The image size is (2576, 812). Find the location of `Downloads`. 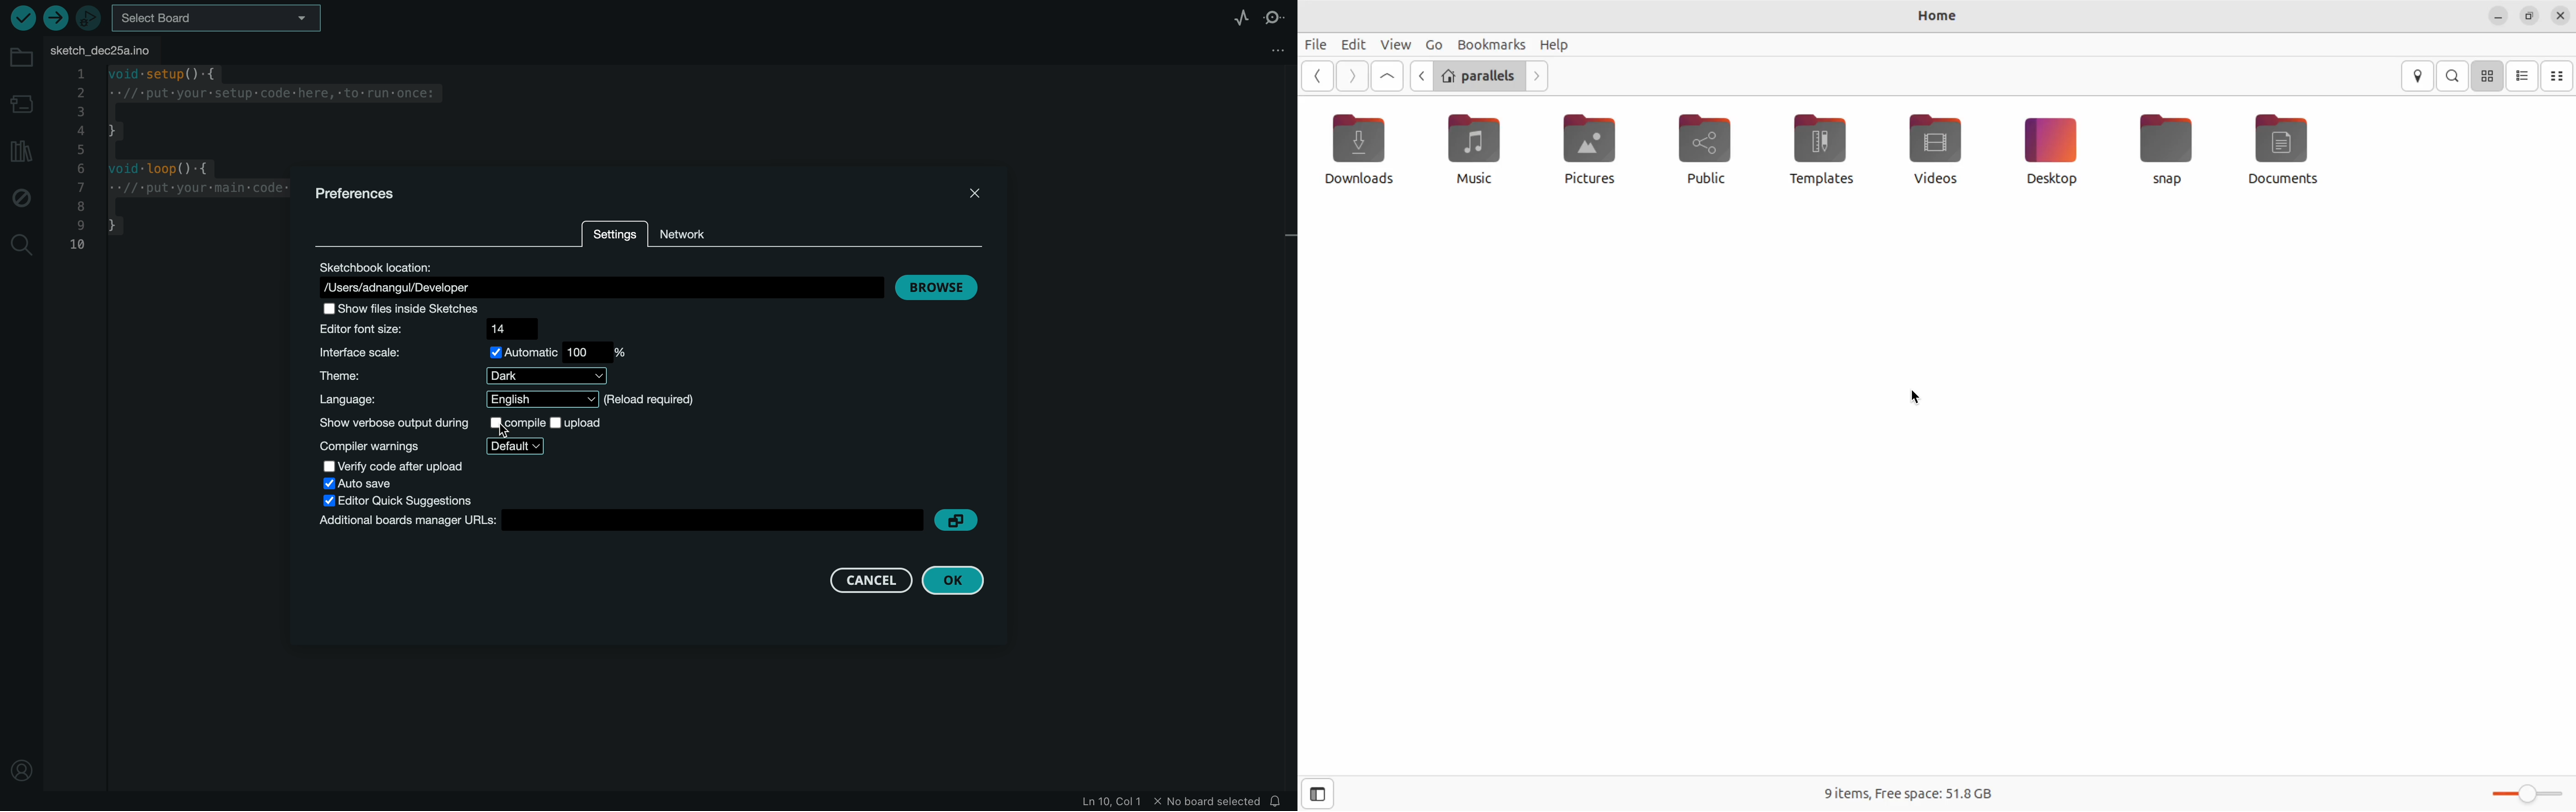

Downloads is located at coordinates (1359, 150).